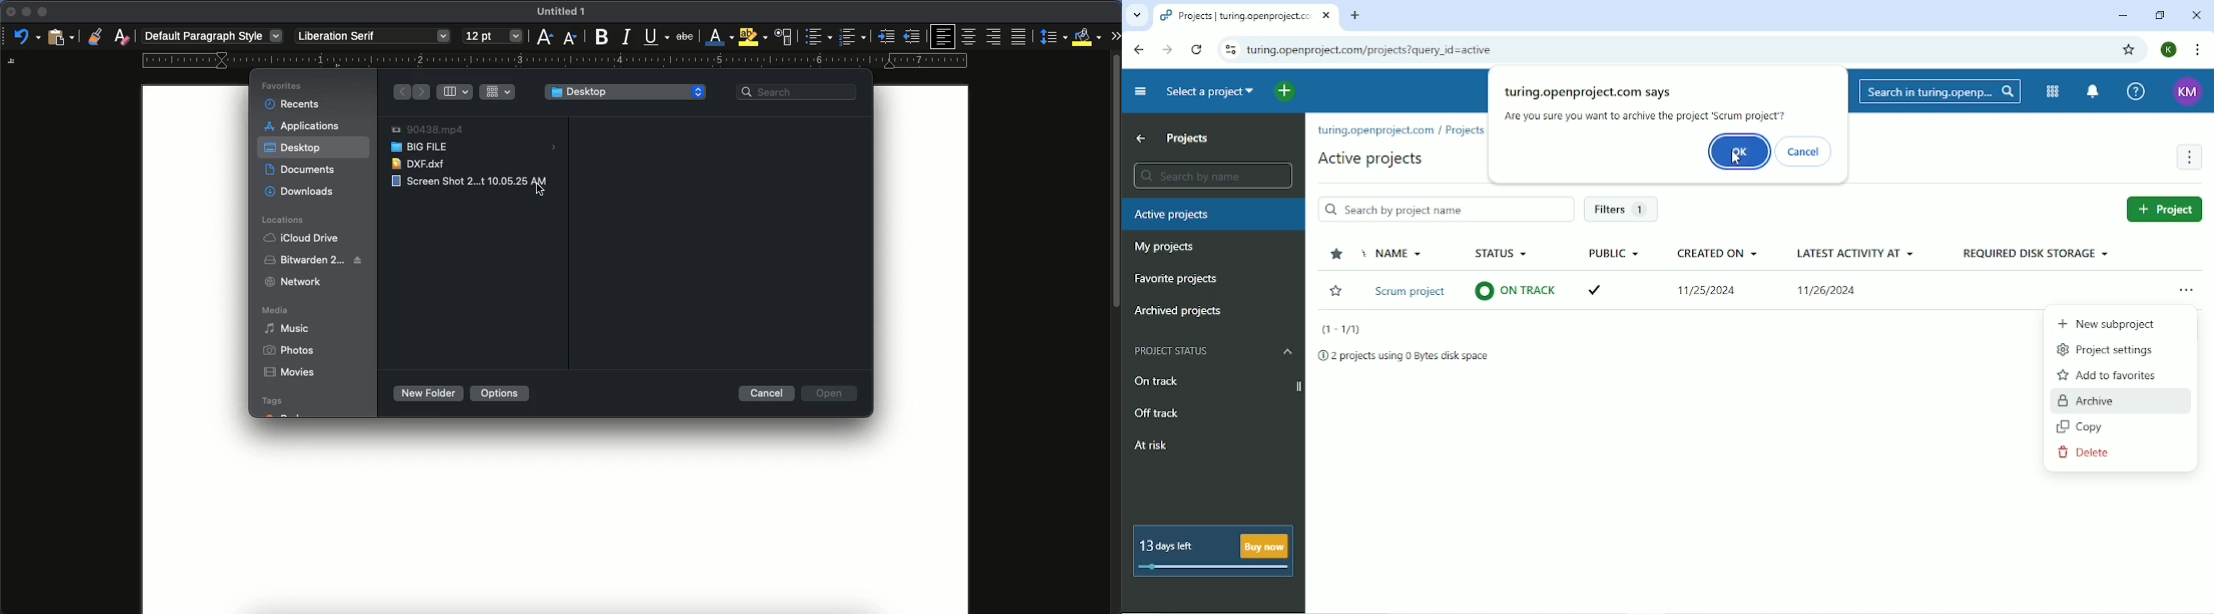 This screenshot has height=616, width=2240. Describe the element at coordinates (782, 37) in the screenshot. I see `character` at that location.